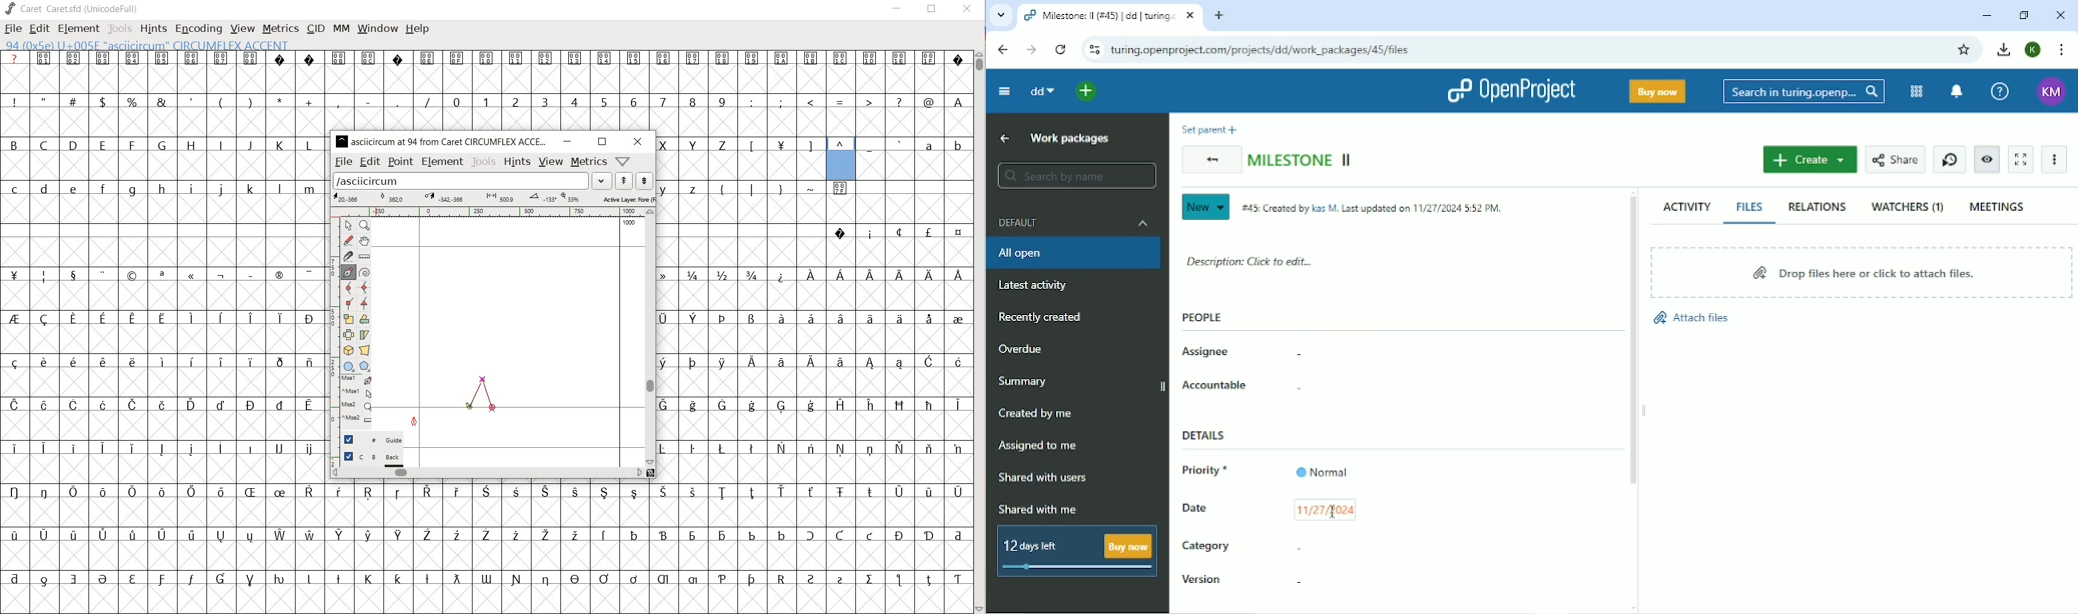 The image size is (2100, 616). What do you see at coordinates (1040, 91) in the screenshot?
I see `dd` at bounding box center [1040, 91].